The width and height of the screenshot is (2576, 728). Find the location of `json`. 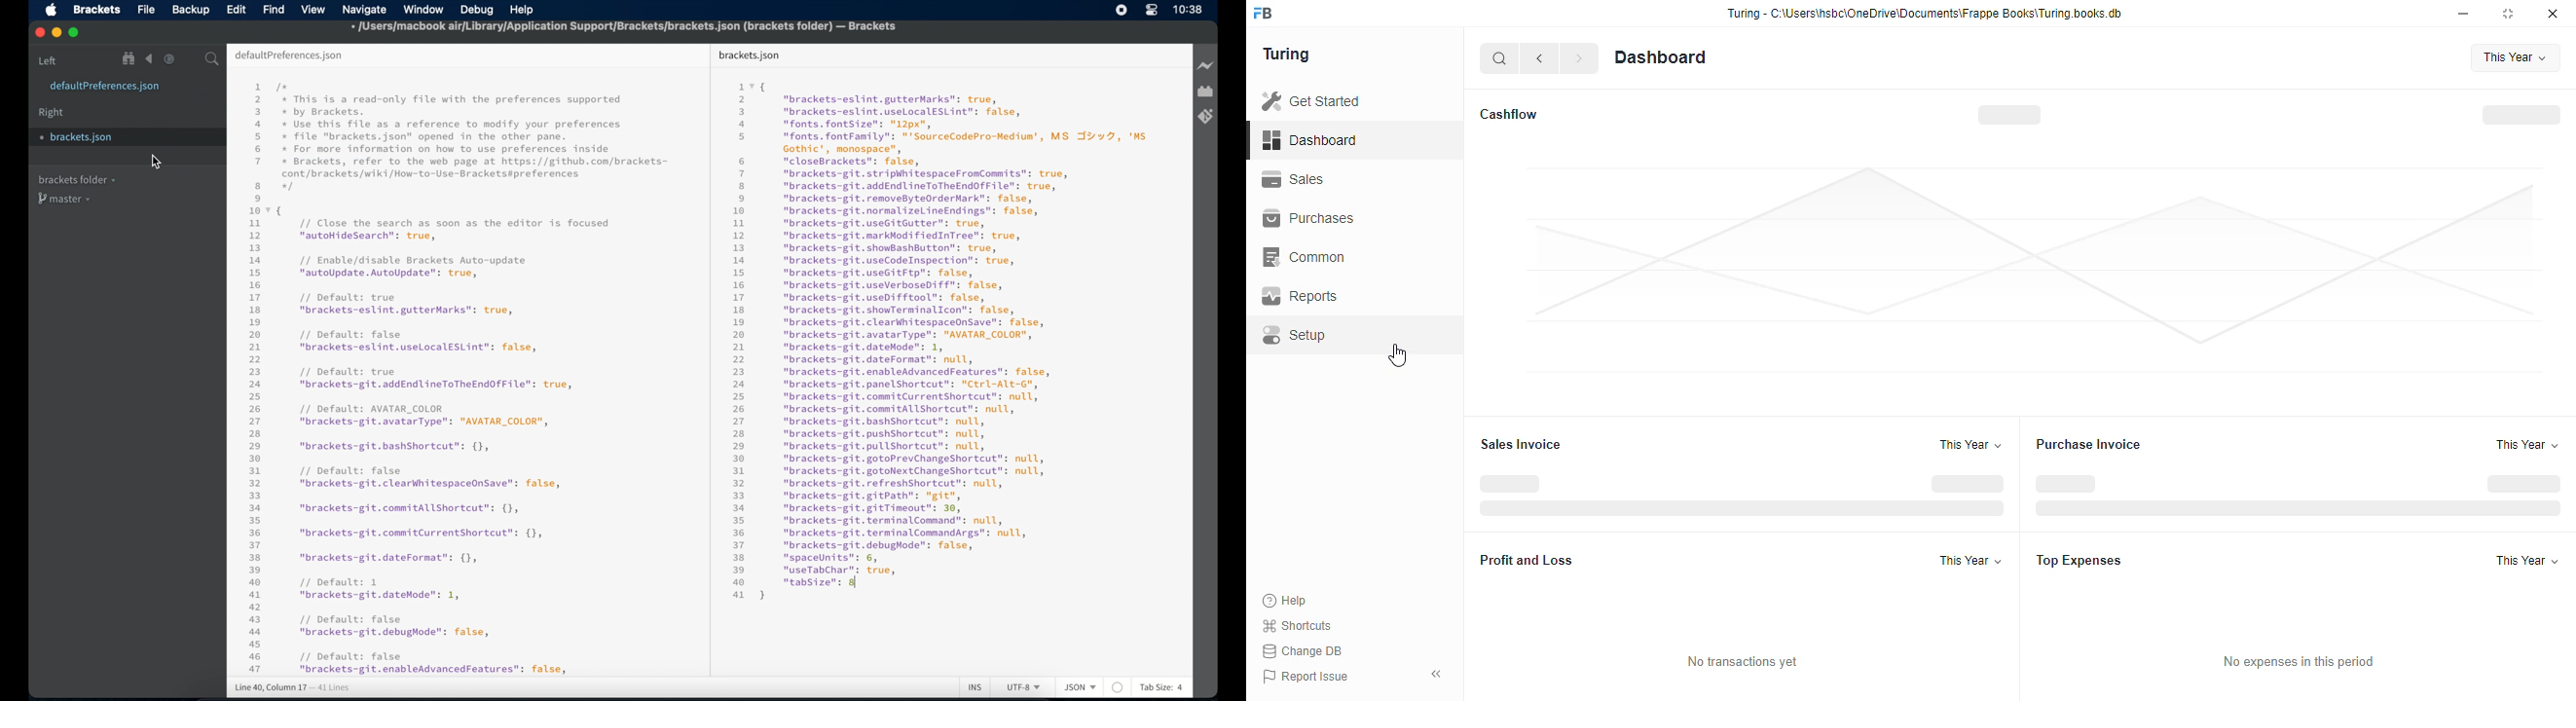

json is located at coordinates (1081, 687).